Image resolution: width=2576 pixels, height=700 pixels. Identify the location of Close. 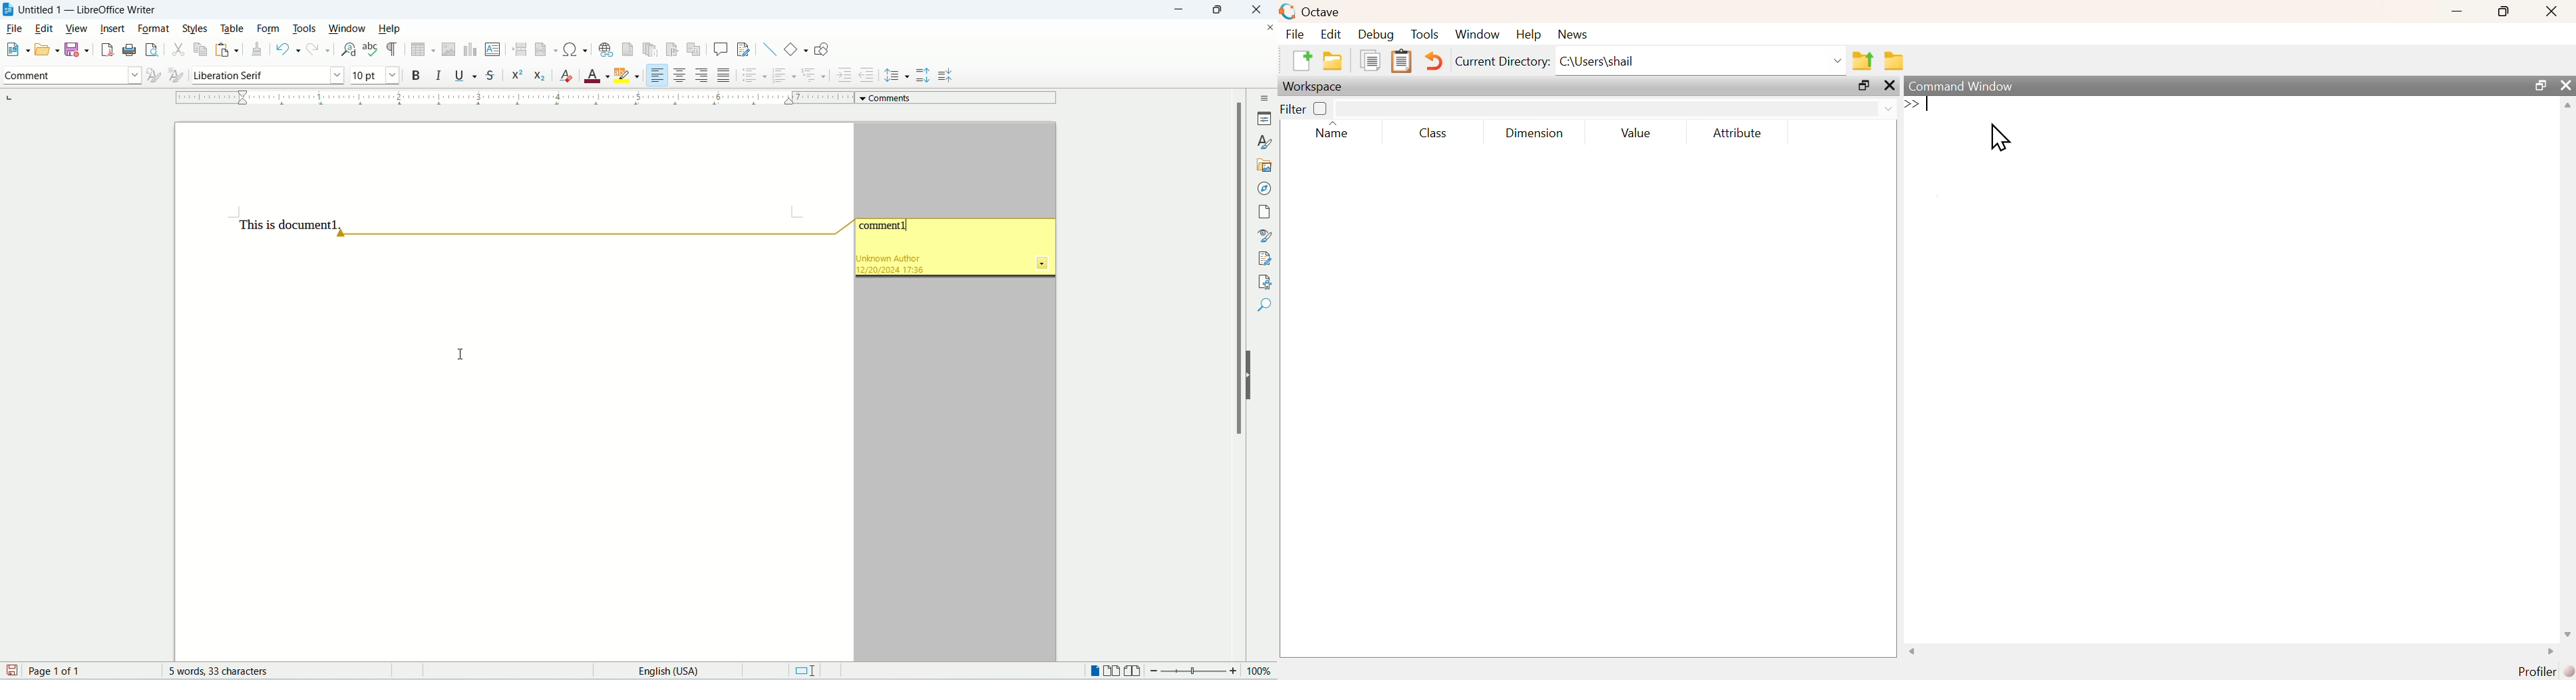
(2566, 85).